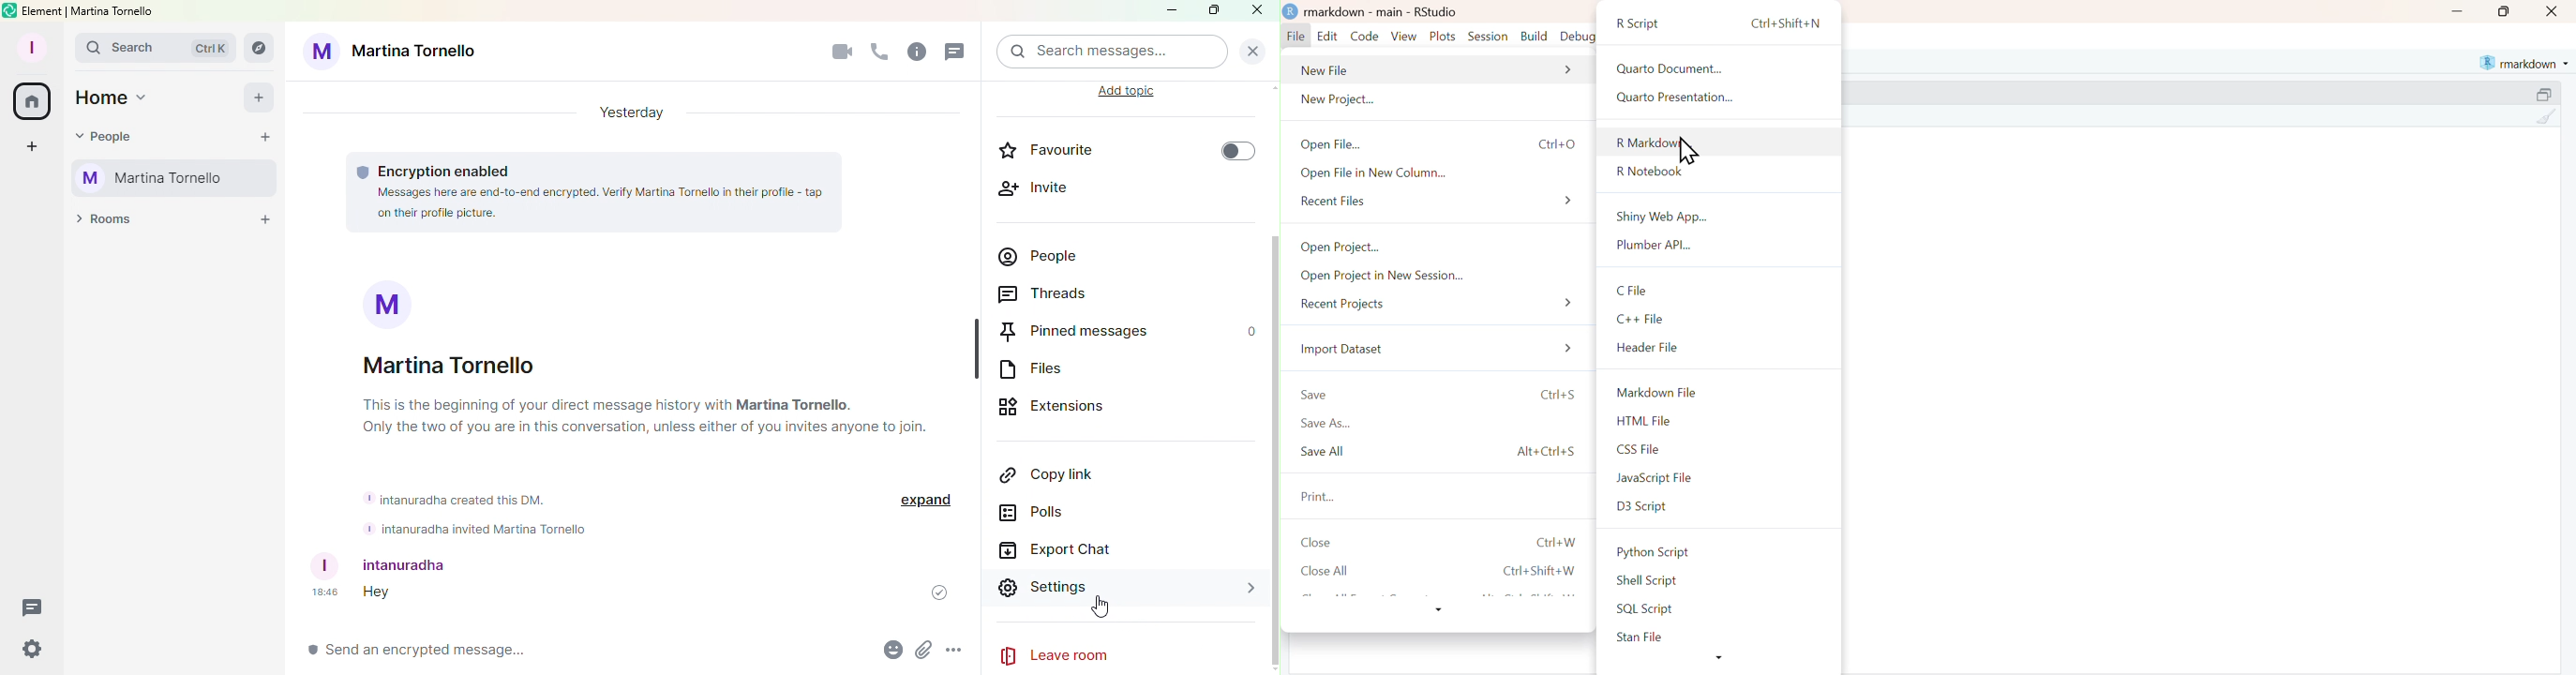 The image size is (2576, 700). Describe the element at coordinates (474, 529) in the screenshot. I see ` intanuradha invited martina tornello` at that location.